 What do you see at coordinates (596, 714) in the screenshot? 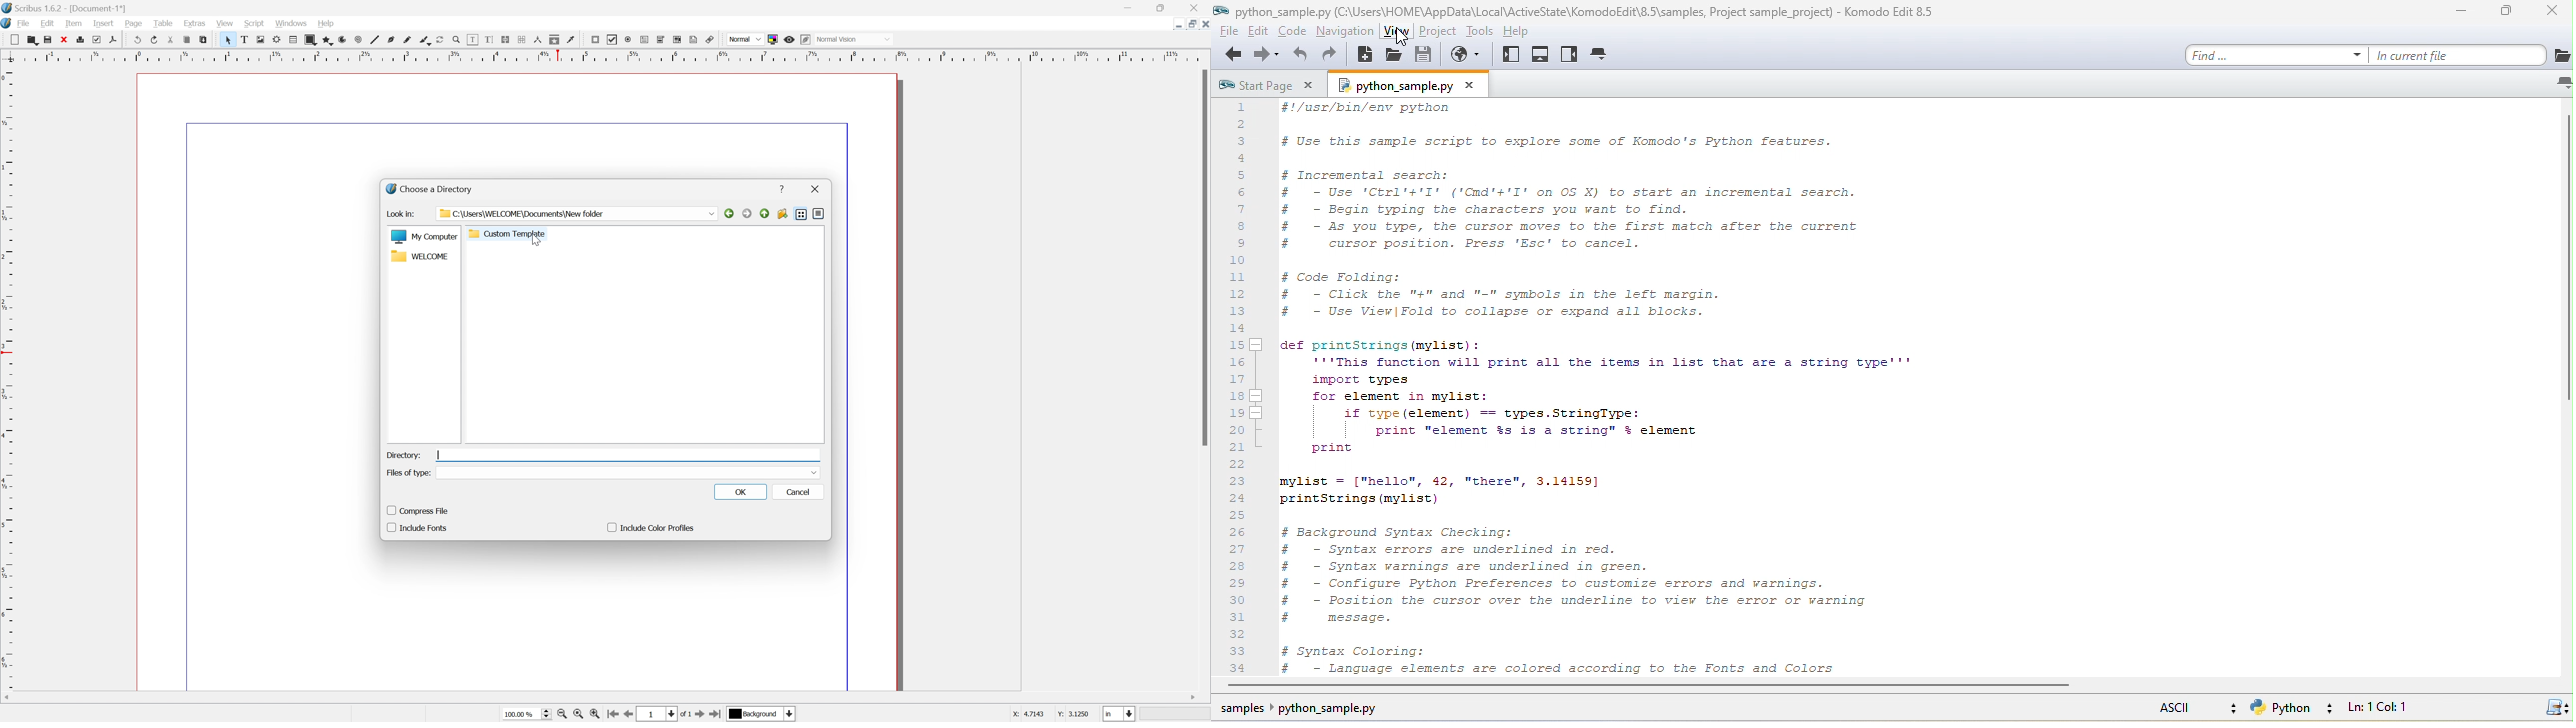
I see `Zoom in` at bounding box center [596, 714].